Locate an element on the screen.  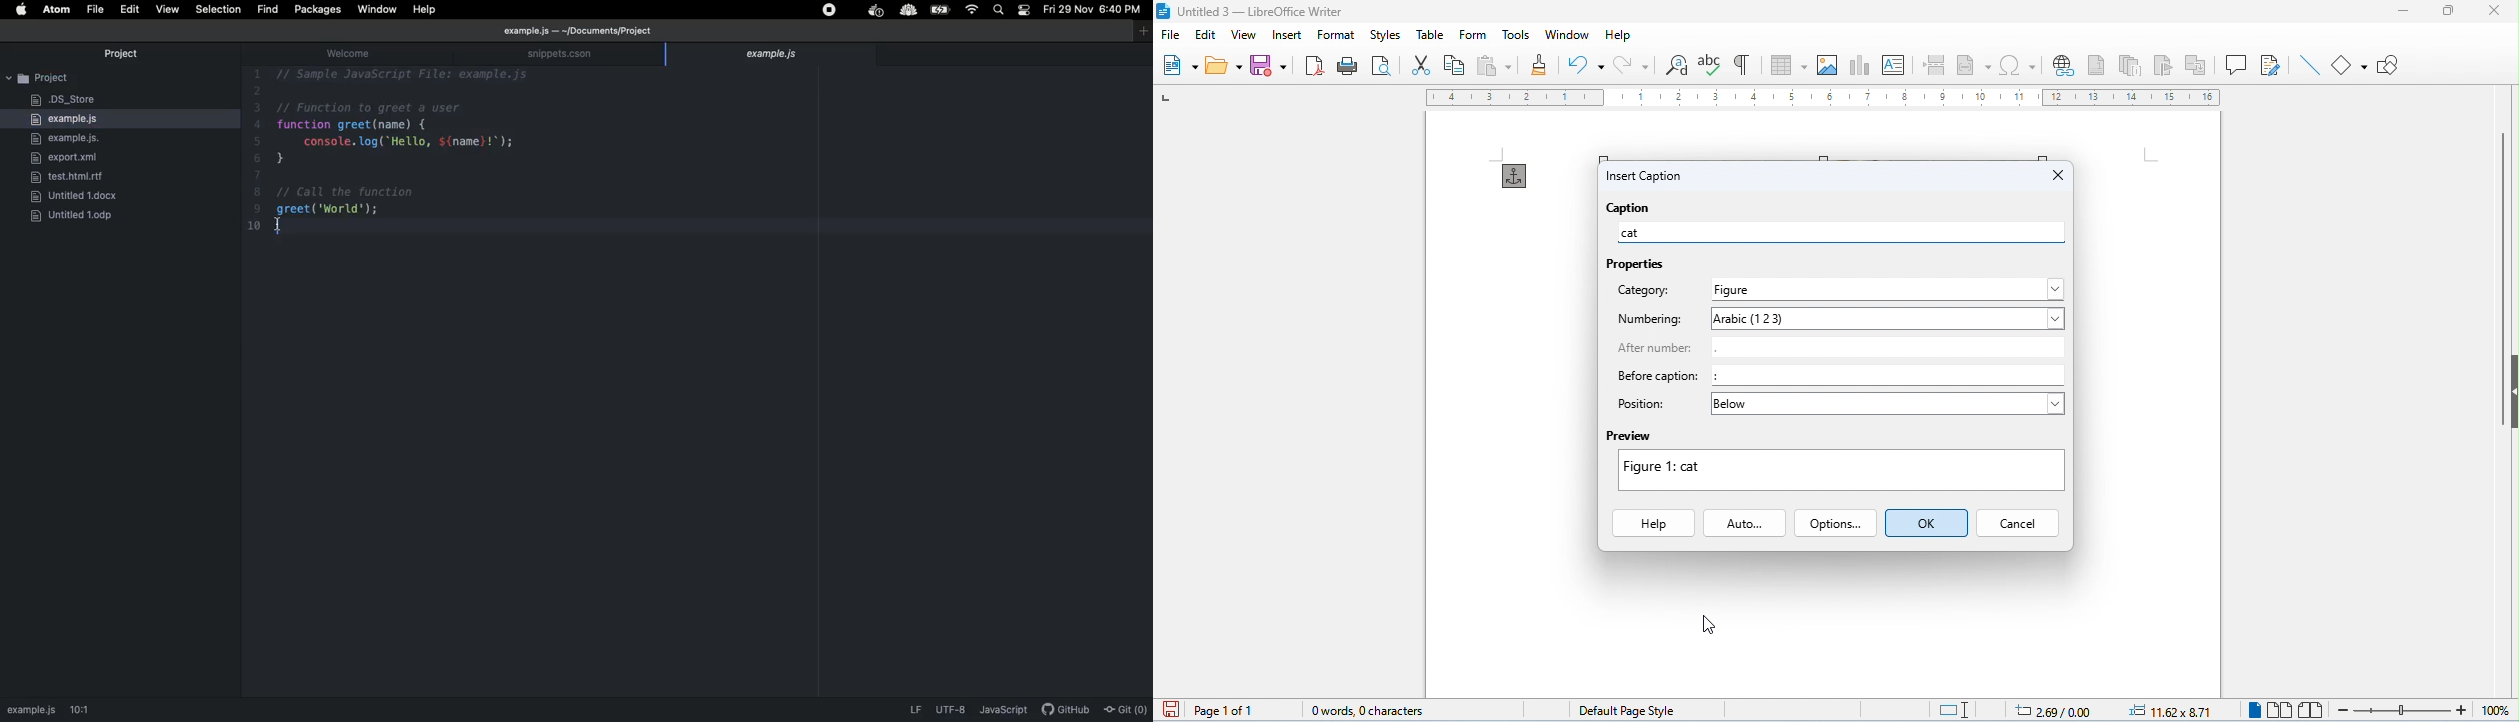
basic shapes is located at coordinates (2351, 64).